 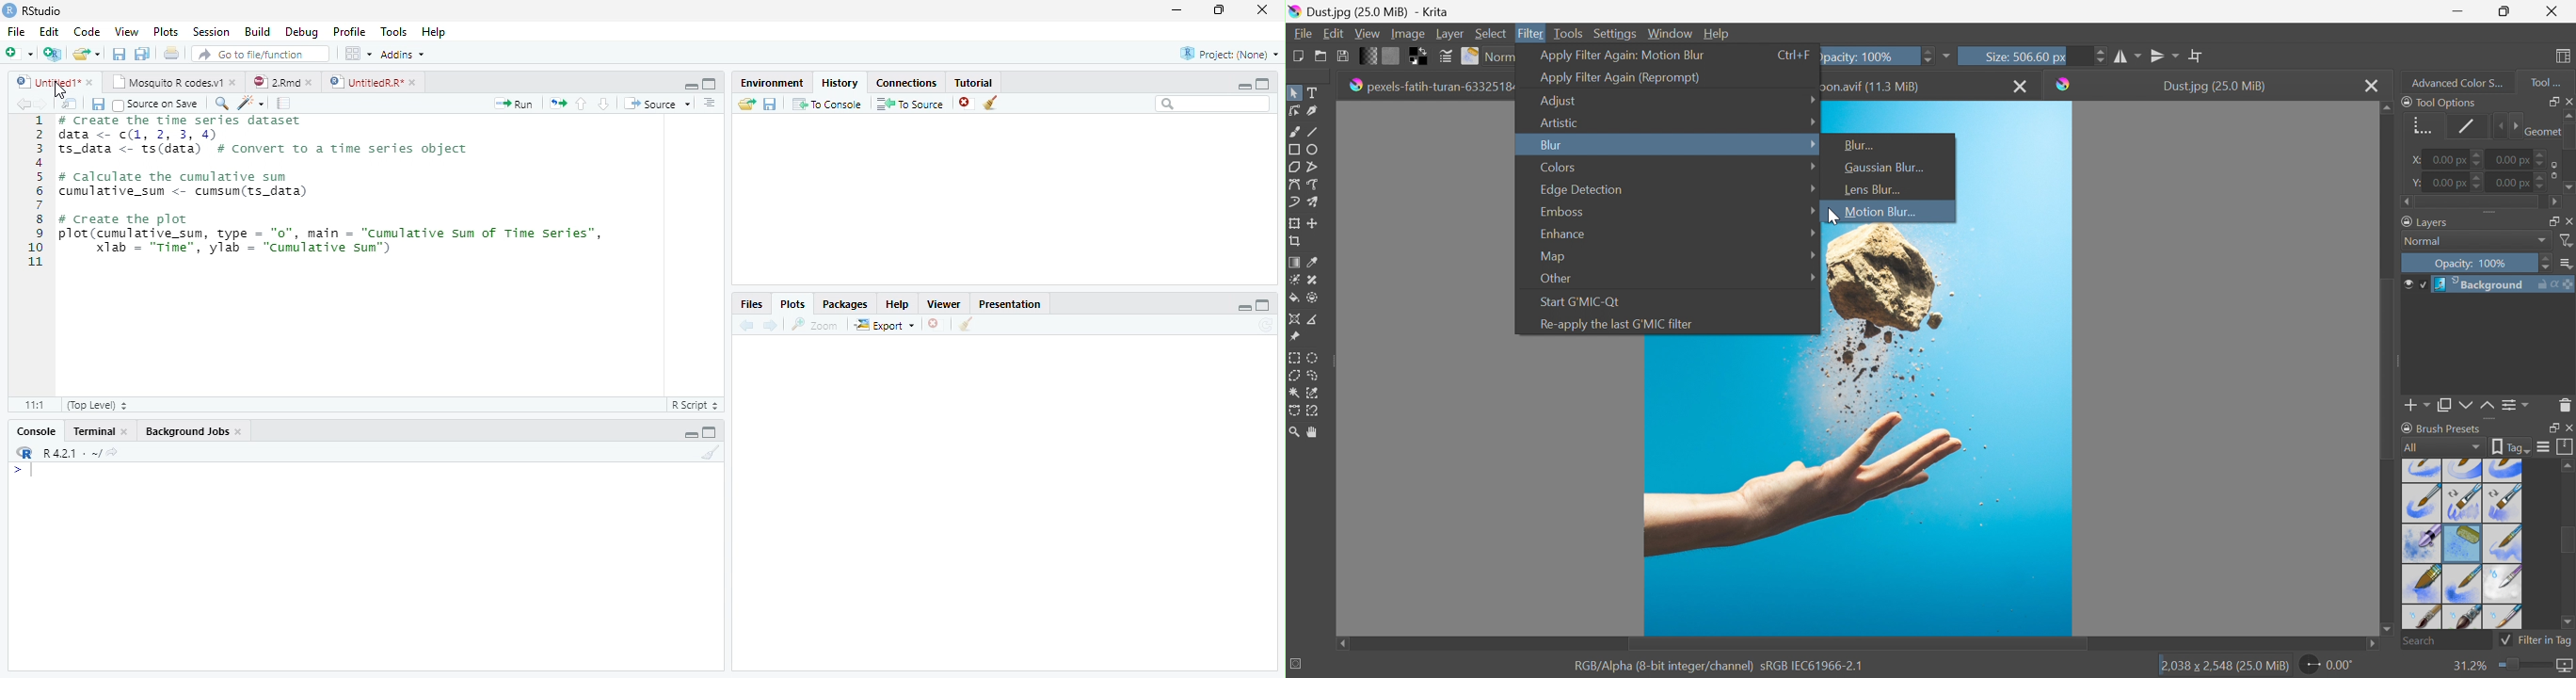 What do you see at coordinates (904, 82) in the screenshot?
I see `Connections` at bounding box center [904, 82].